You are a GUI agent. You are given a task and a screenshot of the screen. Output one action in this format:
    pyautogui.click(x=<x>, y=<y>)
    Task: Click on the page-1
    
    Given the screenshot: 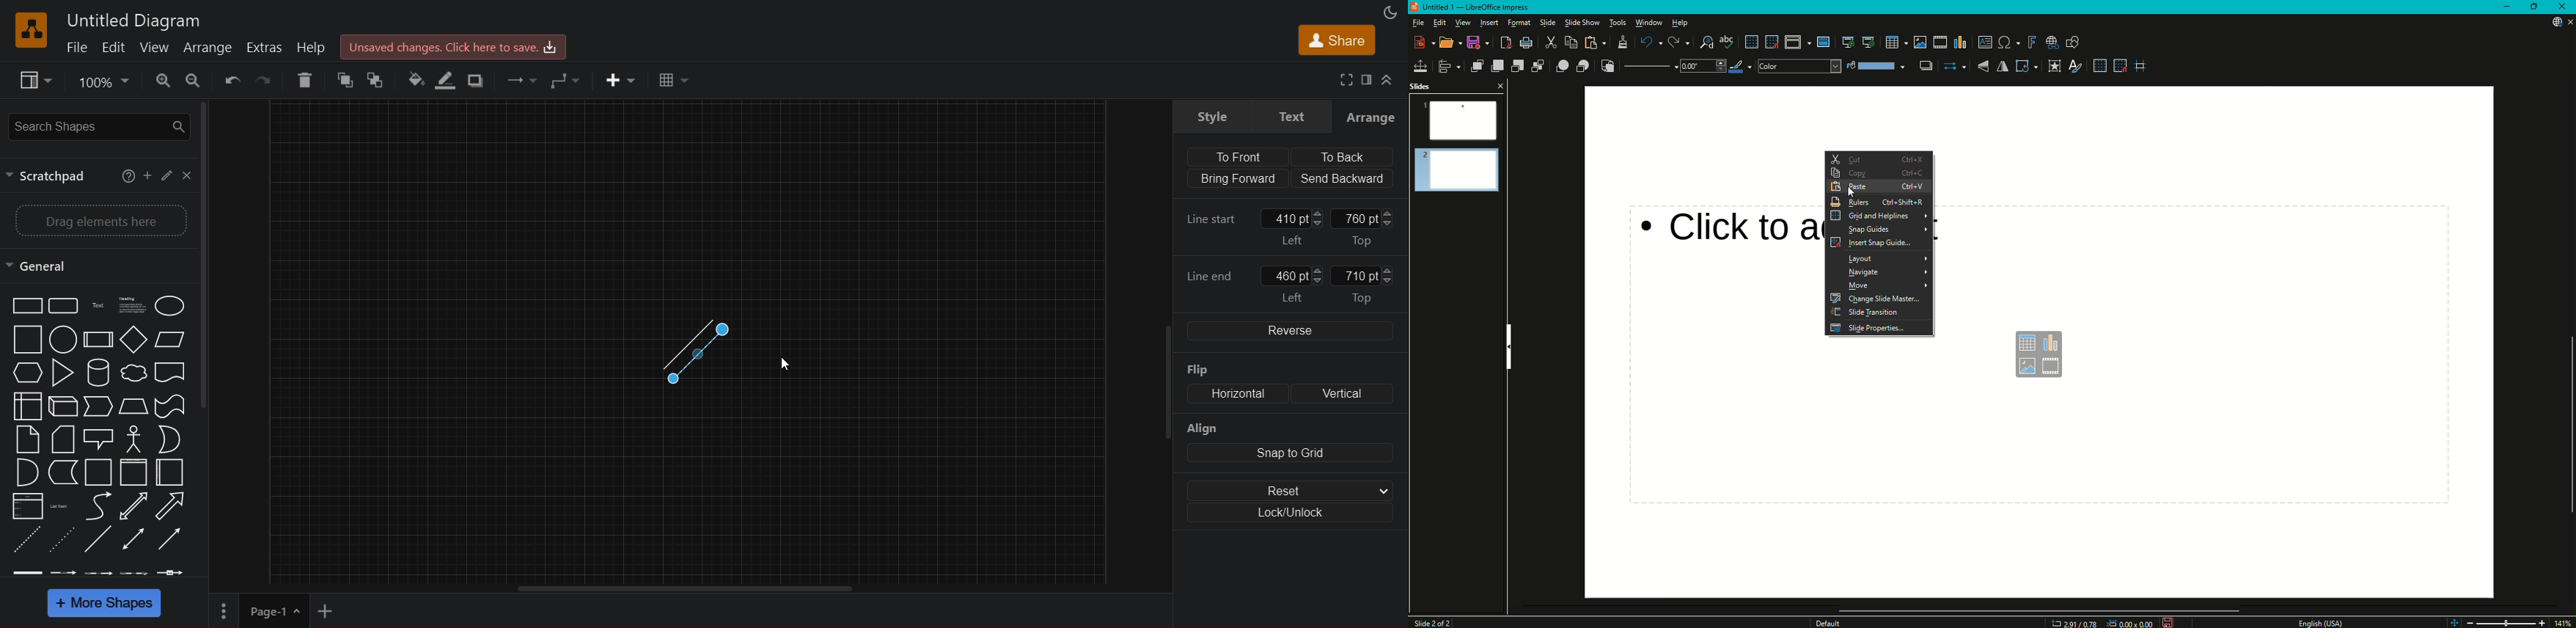 What is the action you would take?
    pyautogui.click(x=276, y=610)
    